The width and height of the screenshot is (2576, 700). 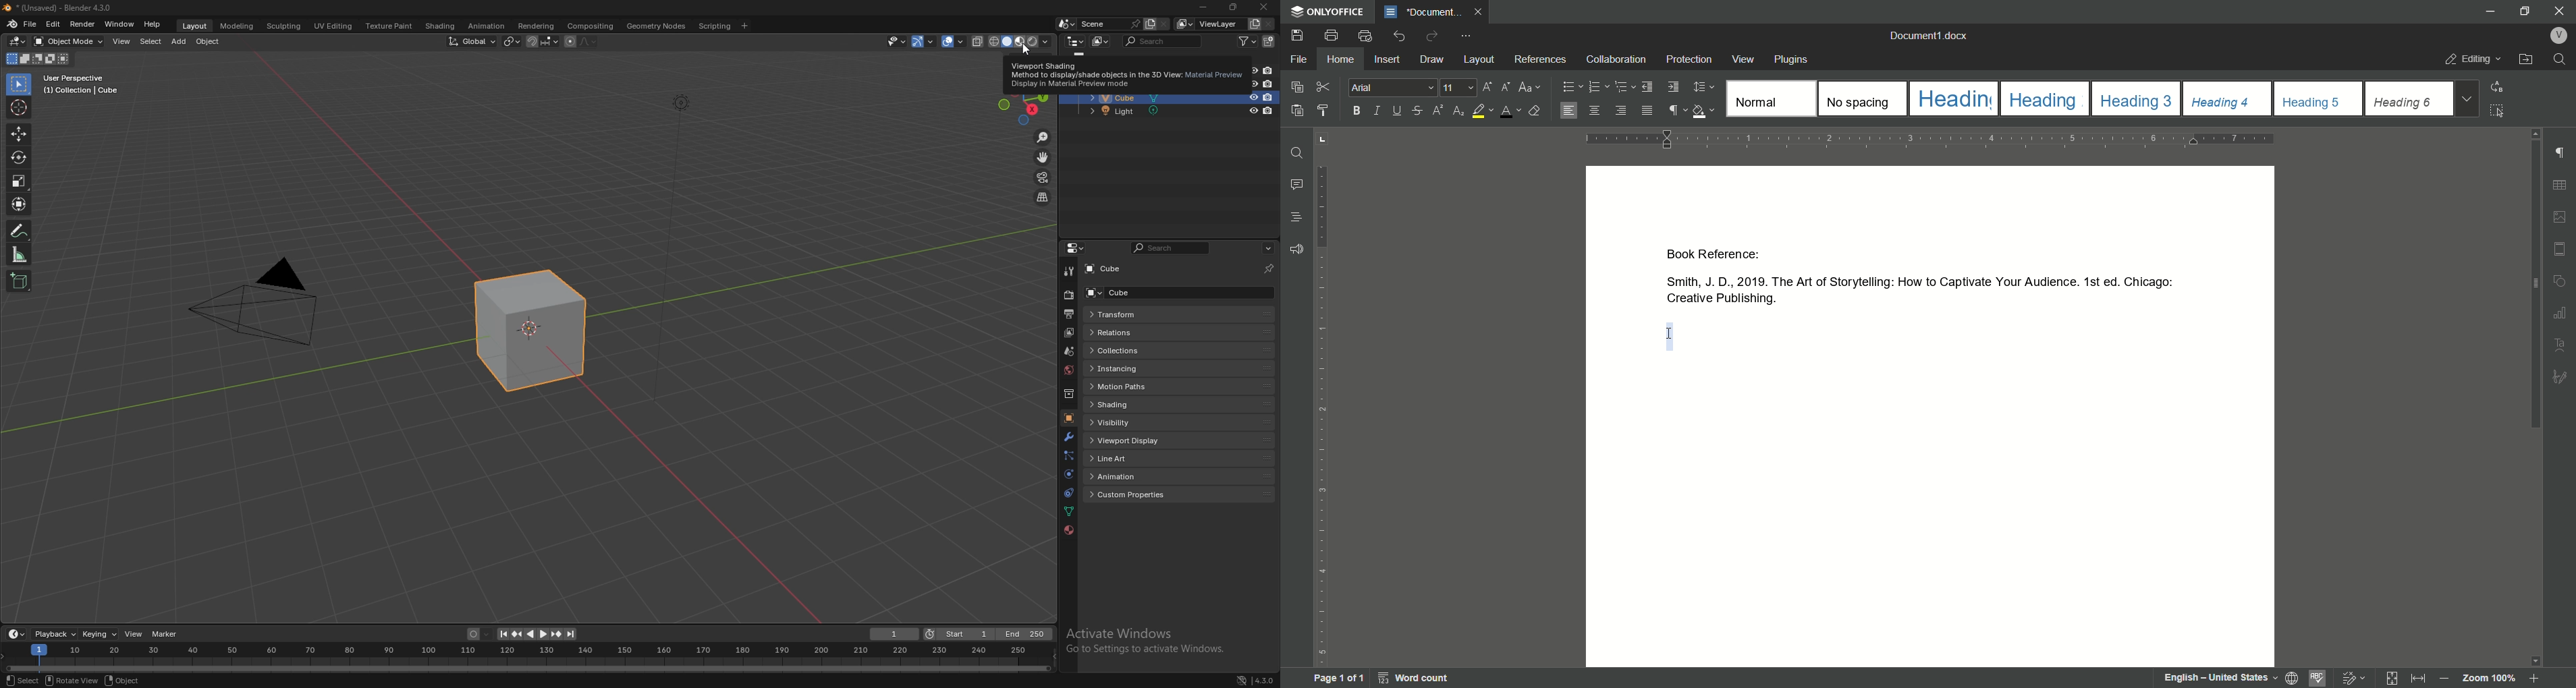 I want to click on rotate, so click(x=19, y=157).